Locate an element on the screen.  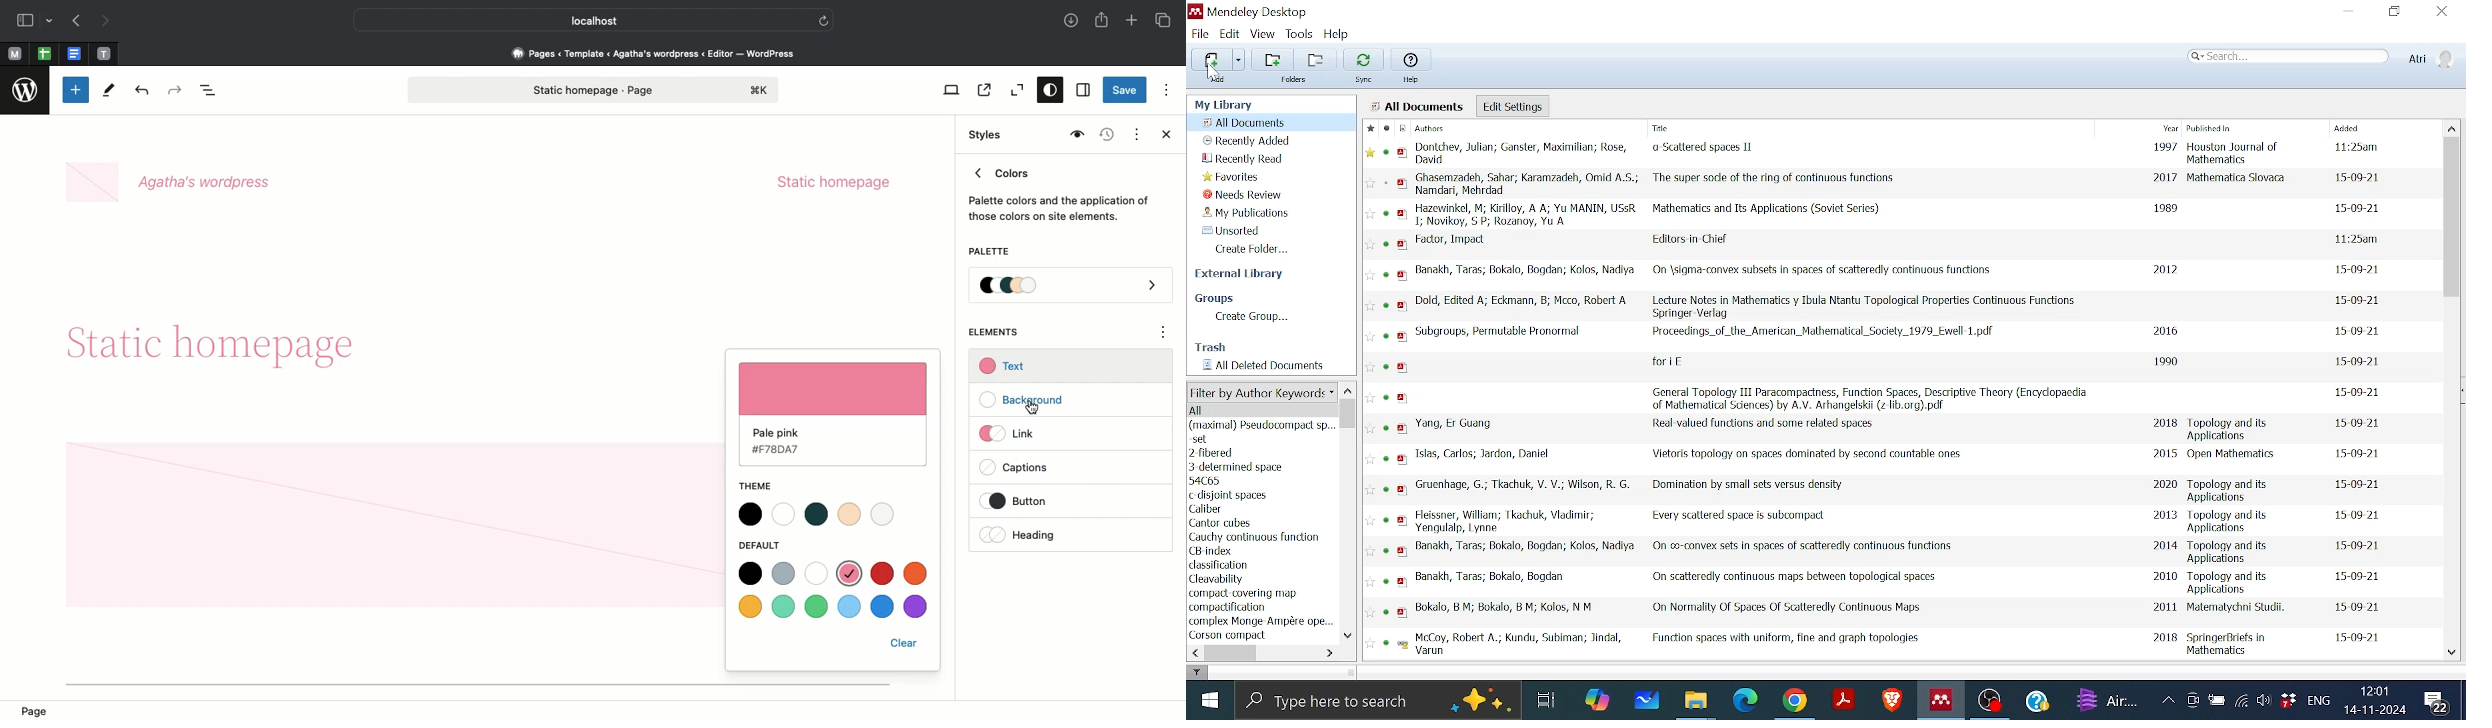
Language is located at coordinates (2318, 699).